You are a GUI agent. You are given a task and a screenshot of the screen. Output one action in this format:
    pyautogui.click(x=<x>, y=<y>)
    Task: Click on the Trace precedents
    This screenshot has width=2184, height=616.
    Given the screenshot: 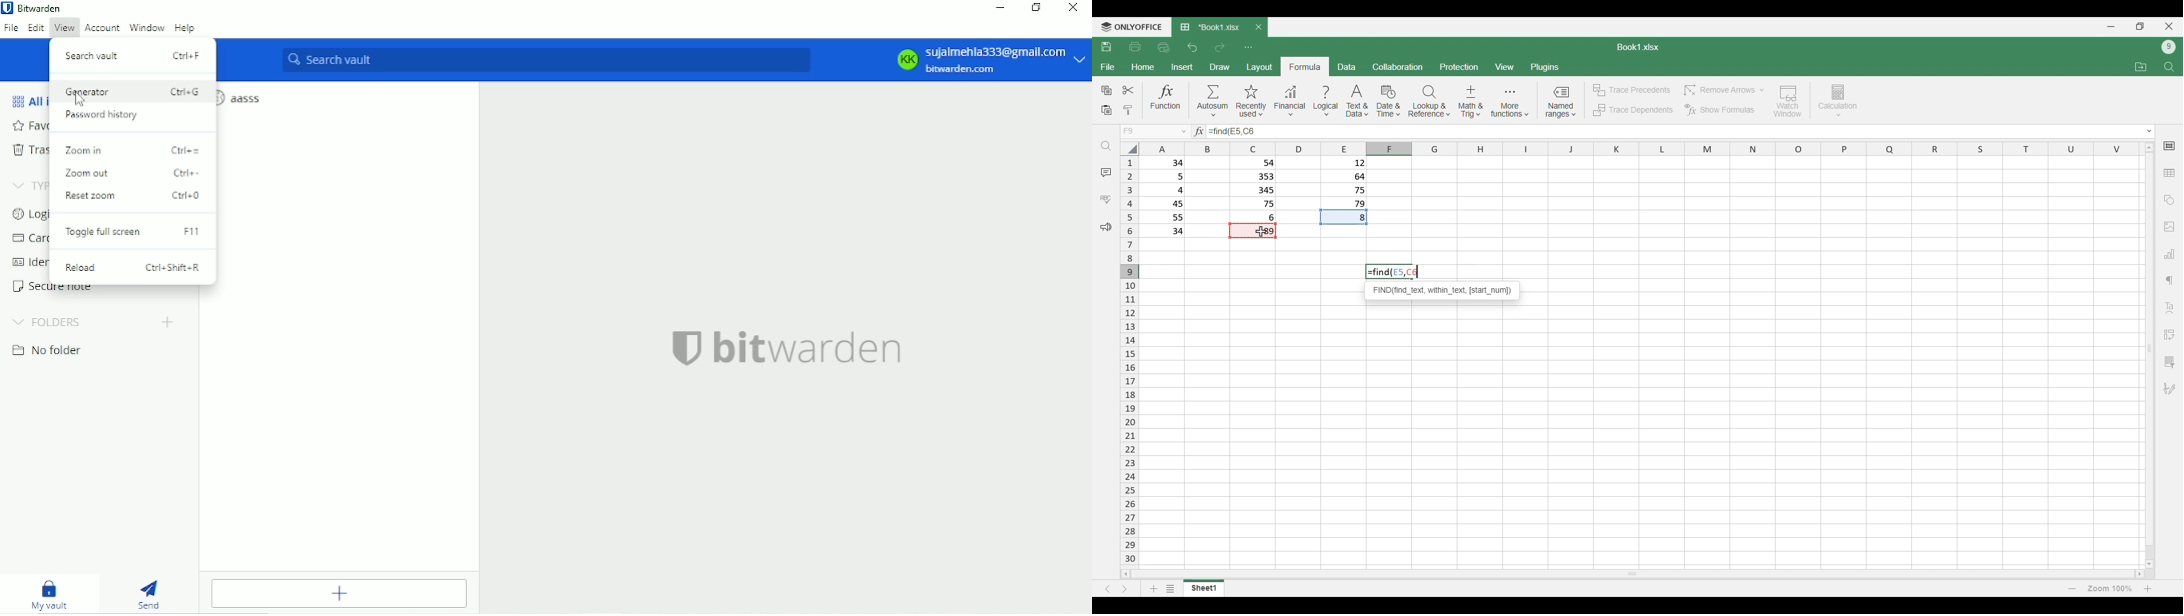 What is the action you would take?
    pyautogui.click(x=1631, y=90)
    